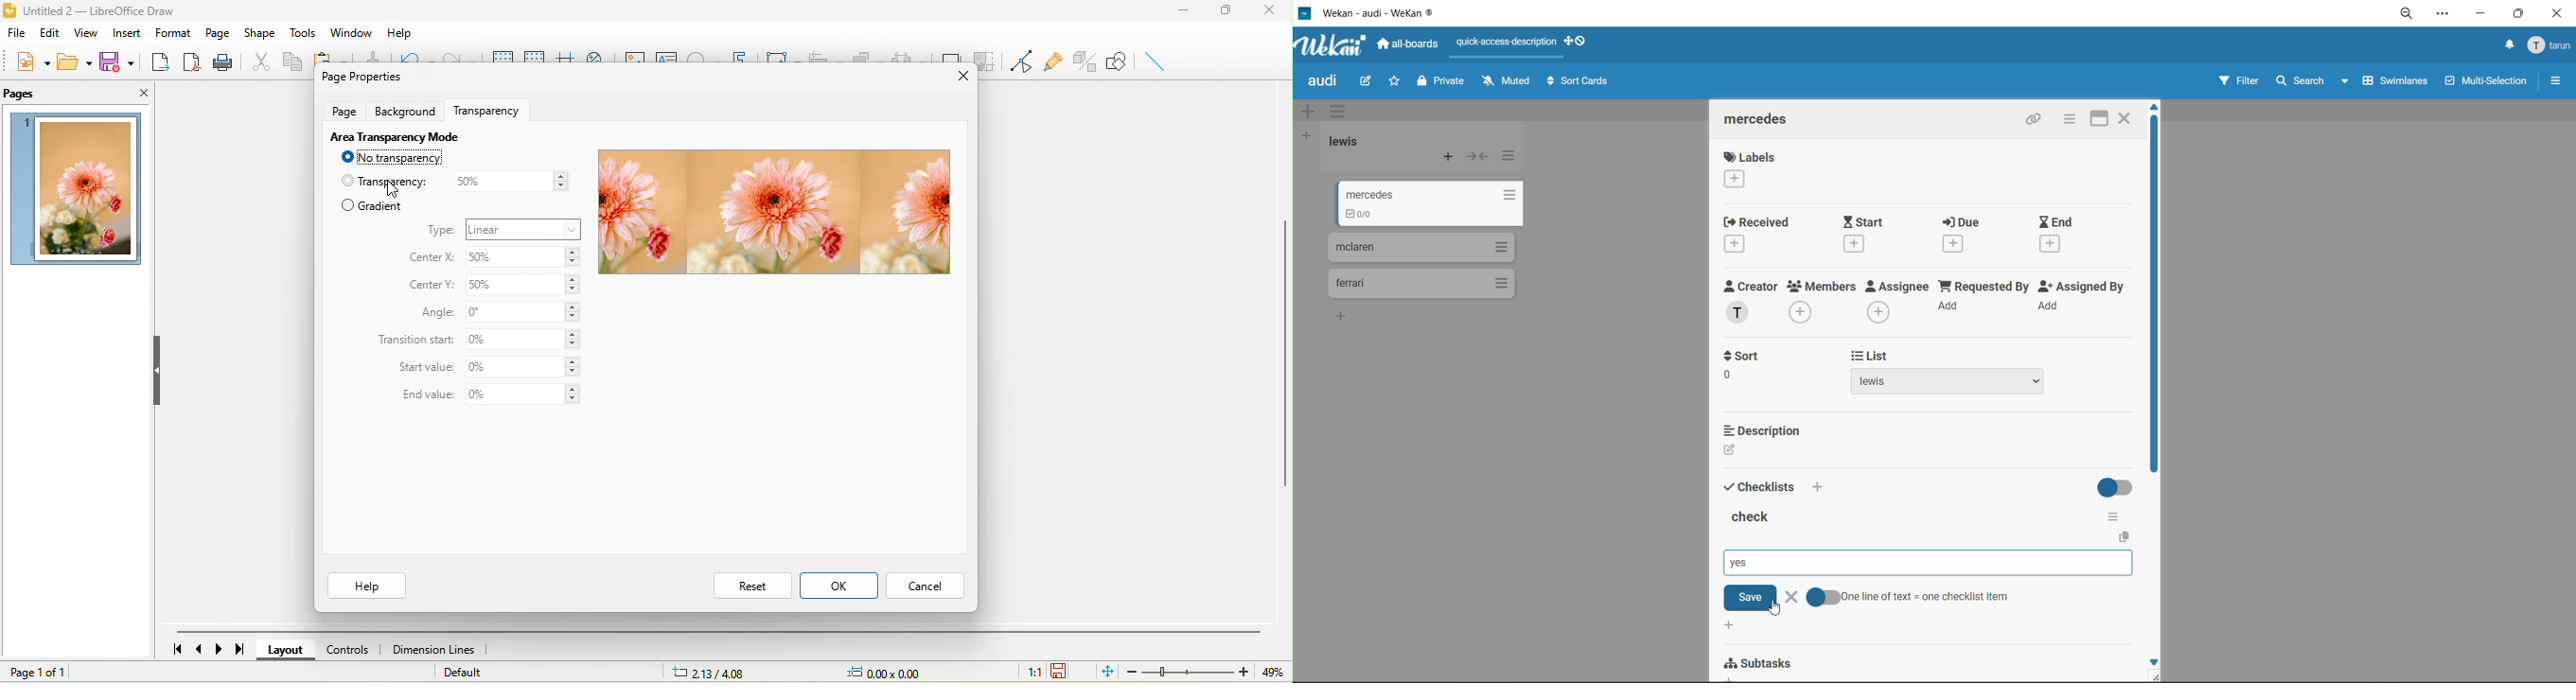 This screenshot has width=2576, height=700. I want to click on page, so click(344, 110).